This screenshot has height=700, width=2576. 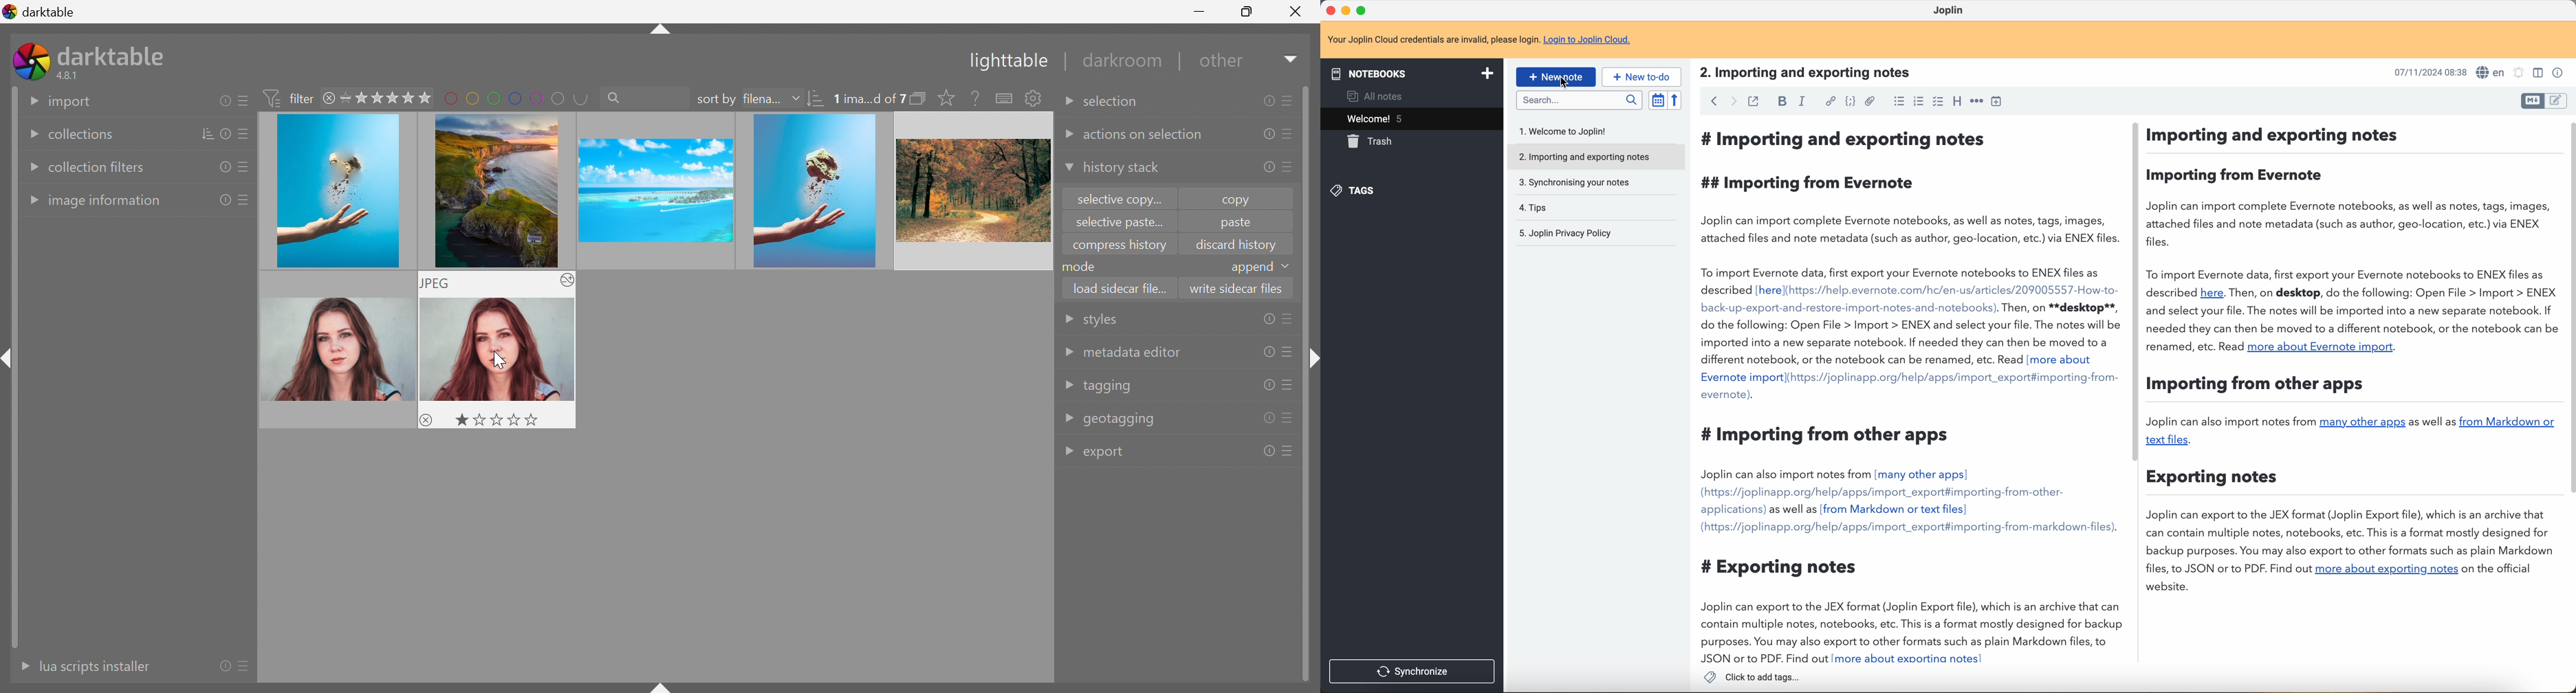 I want to click on More options, so click(x=568, y=281).